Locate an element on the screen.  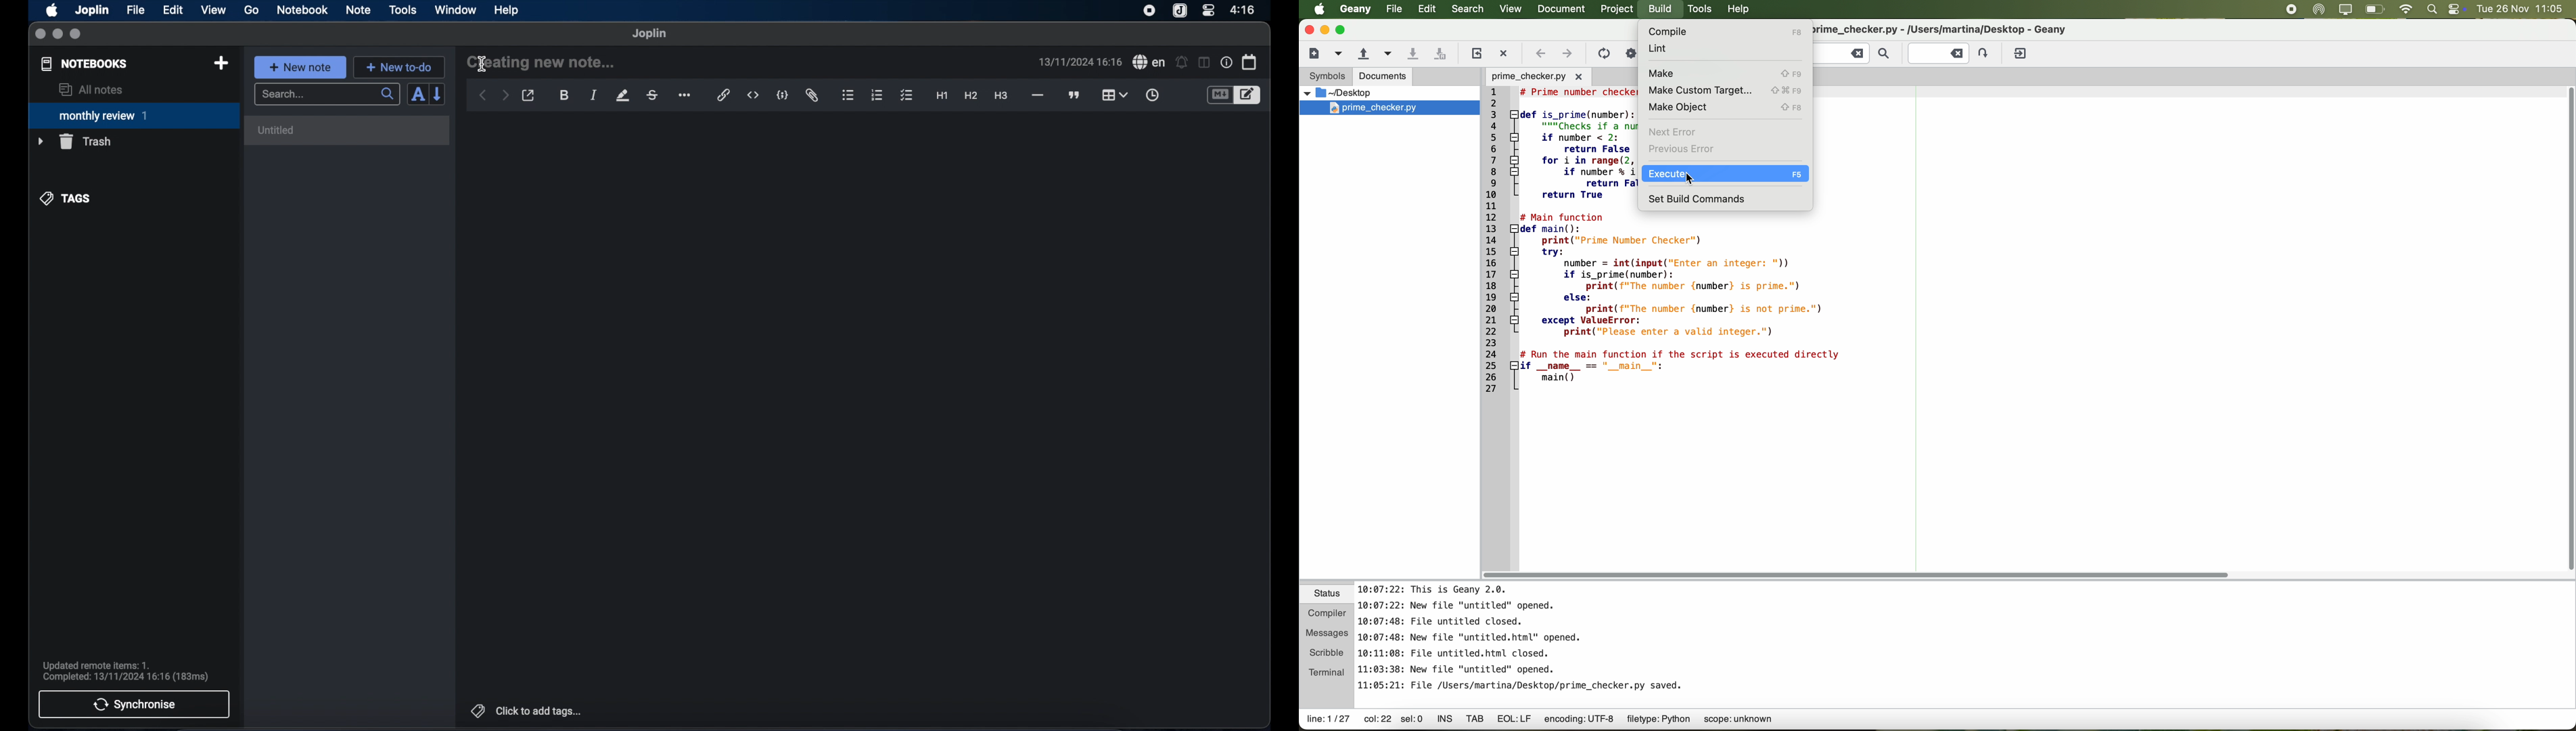
I beam cursor is located at coordinates (482, 64).